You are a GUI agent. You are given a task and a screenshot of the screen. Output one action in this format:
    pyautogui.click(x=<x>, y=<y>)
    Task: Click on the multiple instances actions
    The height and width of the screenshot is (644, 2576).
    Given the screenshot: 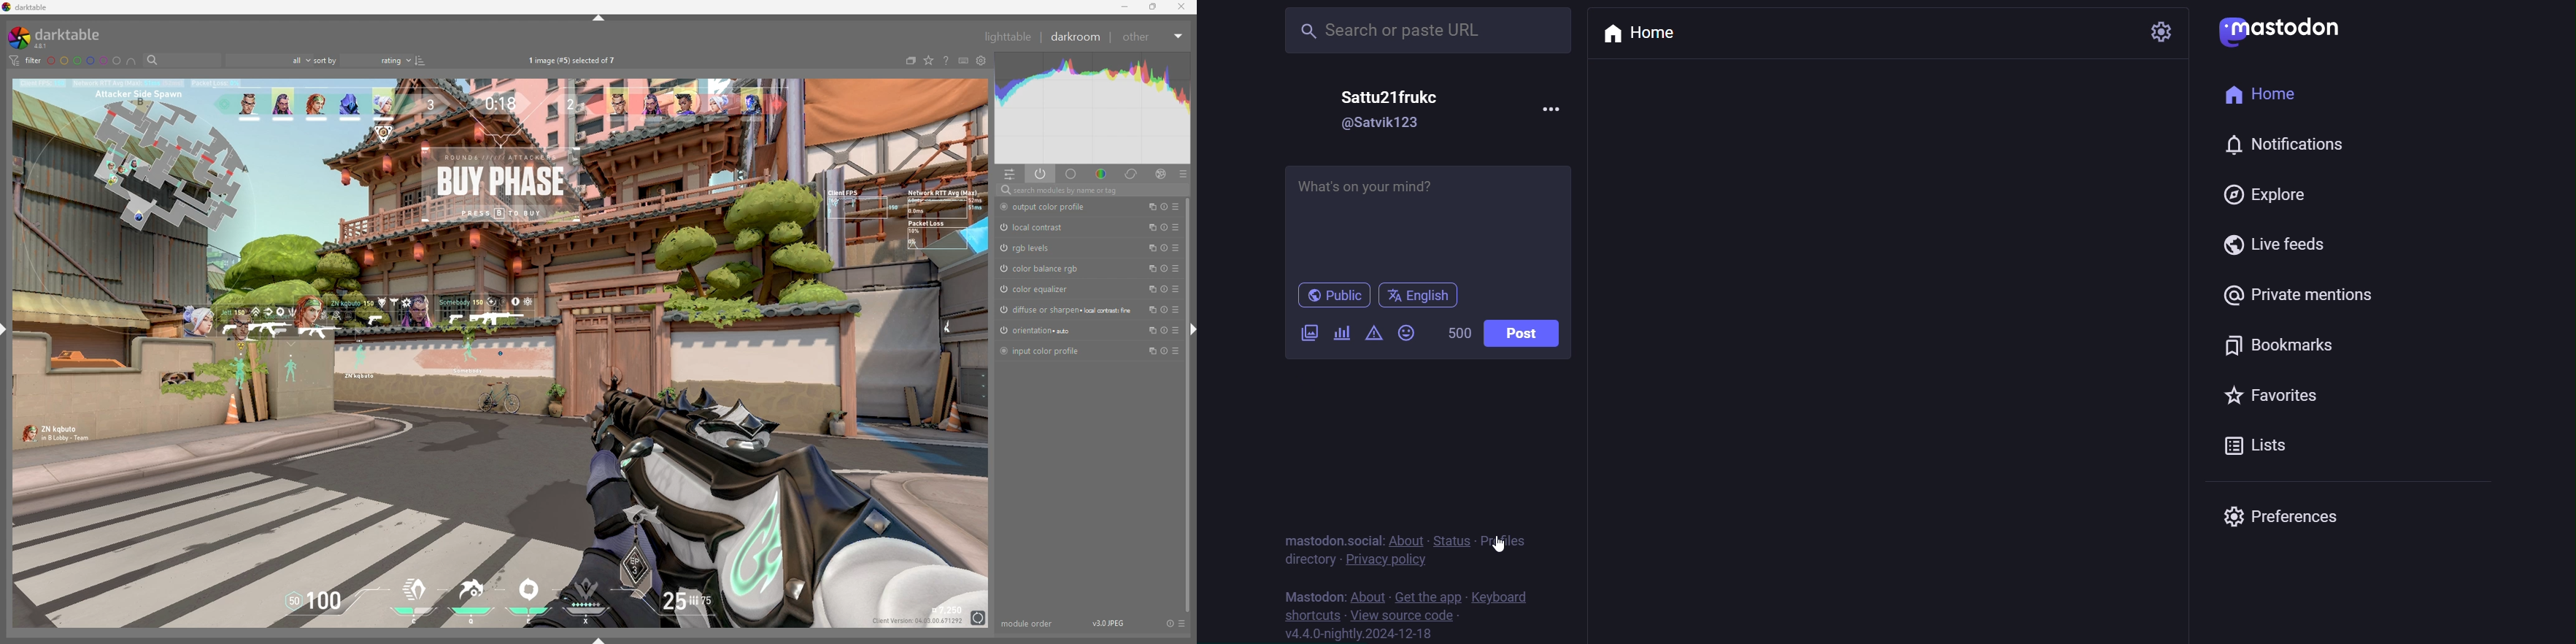 What is the action you would take?
    pyautogui.click(x=1150, y=290)
    